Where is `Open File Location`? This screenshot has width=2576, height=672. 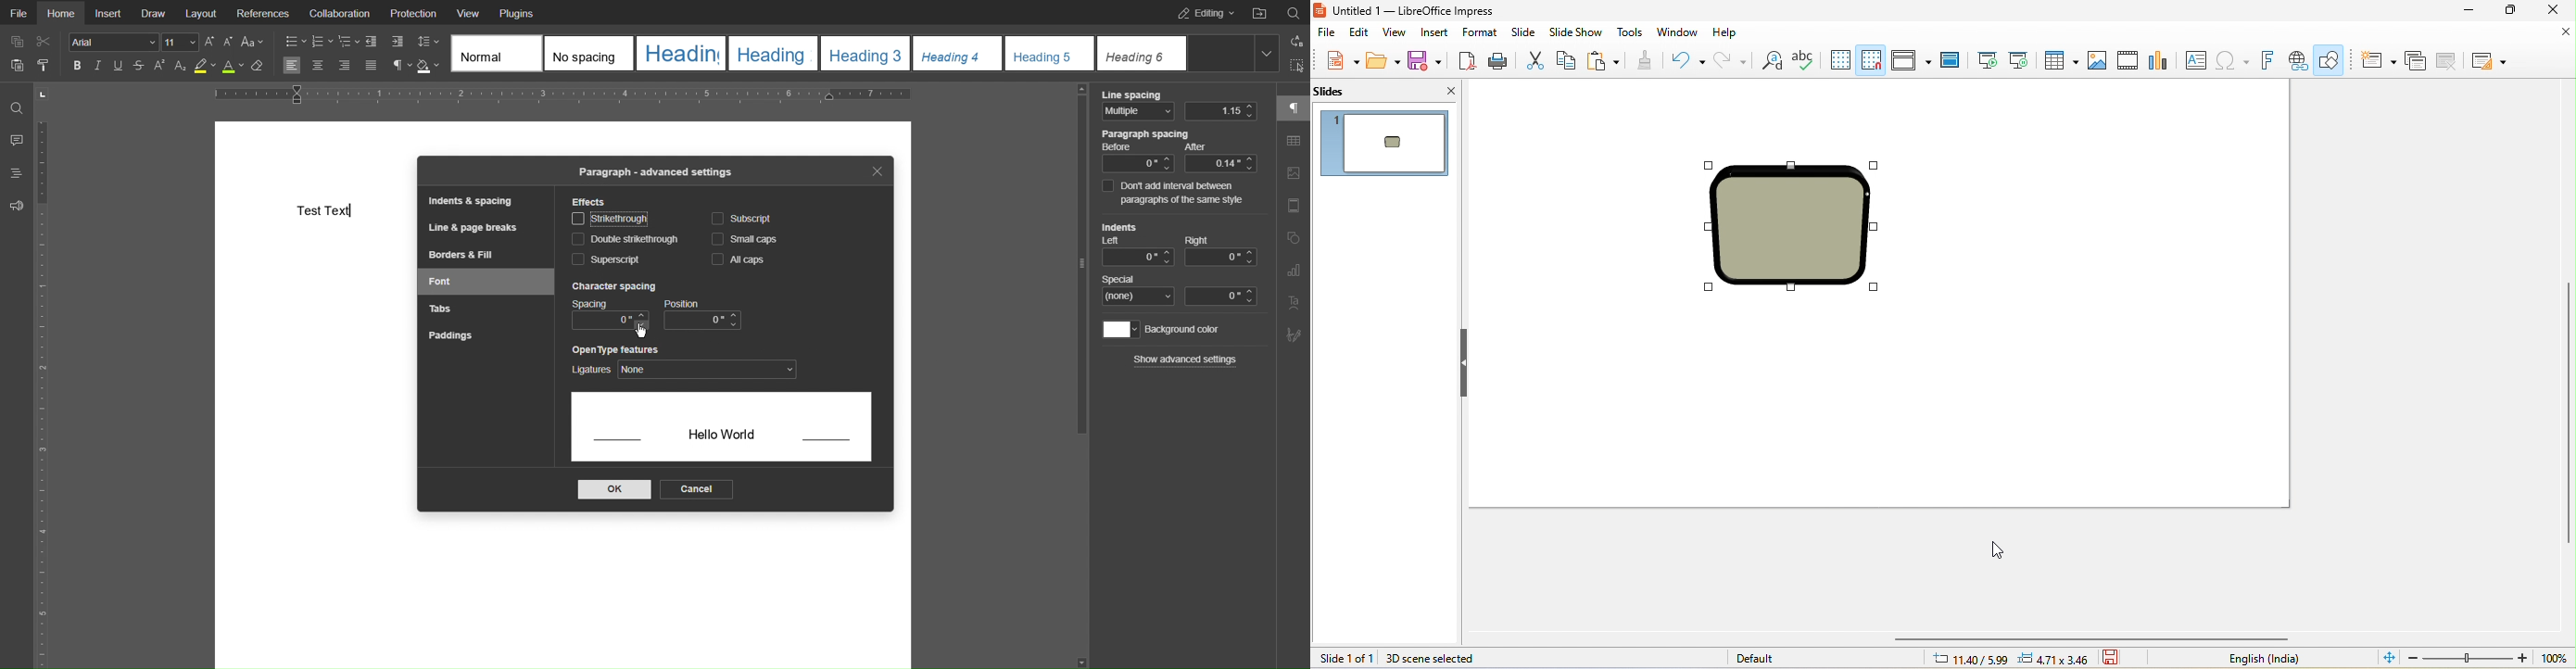 Open File Location is located at coordinates (1259, 12).